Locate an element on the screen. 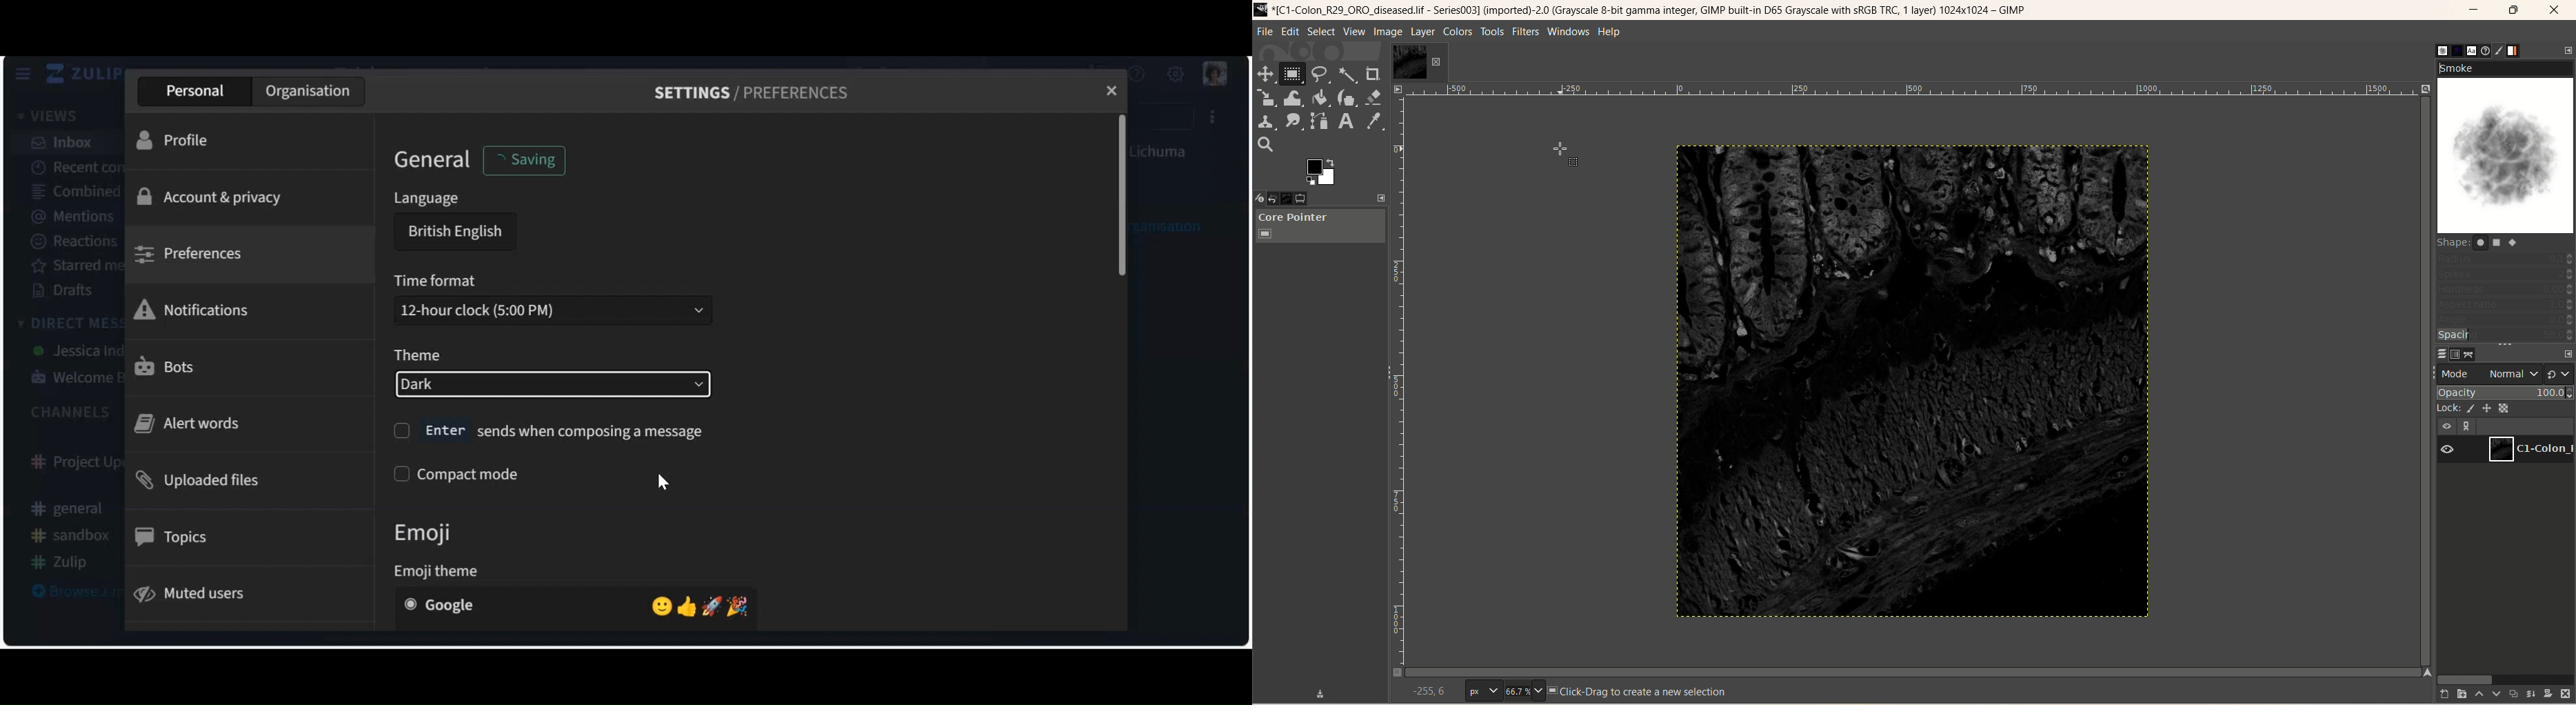 The height and width of the screenshot is (728, 2576).  is located at coordinates (1432, 686).